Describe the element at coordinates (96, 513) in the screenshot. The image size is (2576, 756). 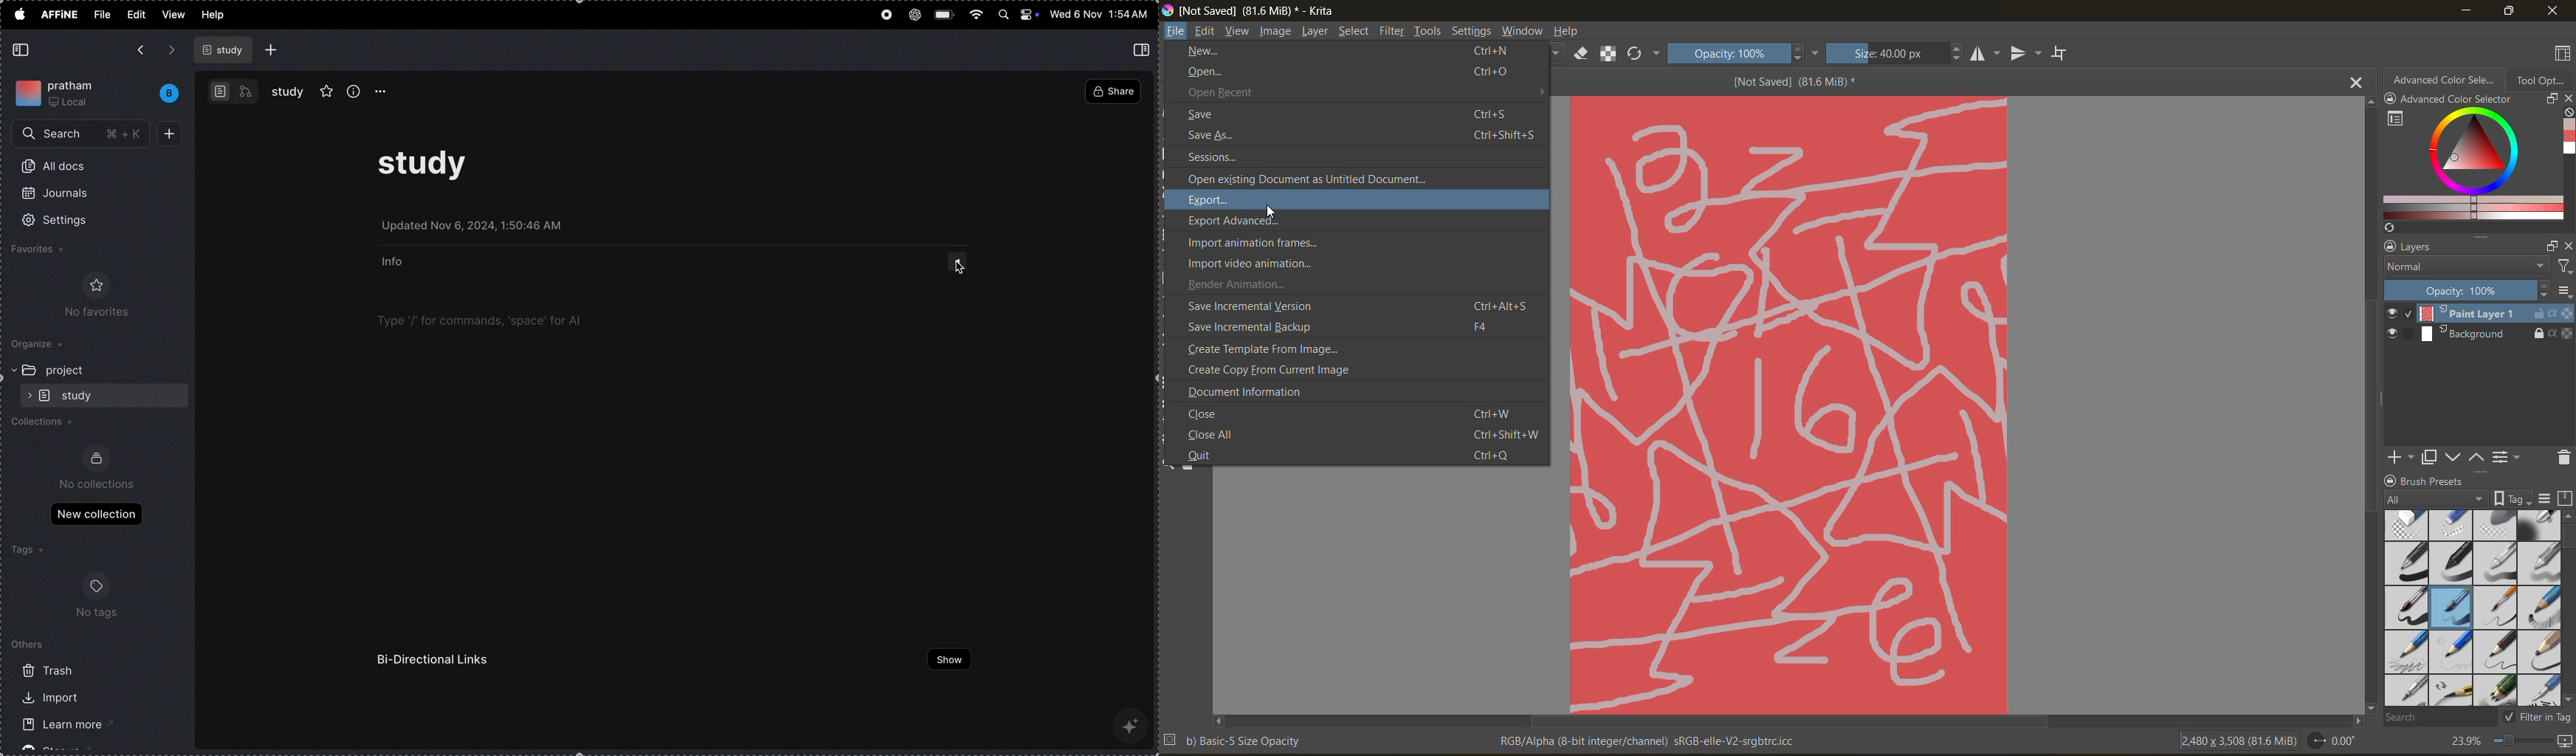
I see `new collections` at that location.